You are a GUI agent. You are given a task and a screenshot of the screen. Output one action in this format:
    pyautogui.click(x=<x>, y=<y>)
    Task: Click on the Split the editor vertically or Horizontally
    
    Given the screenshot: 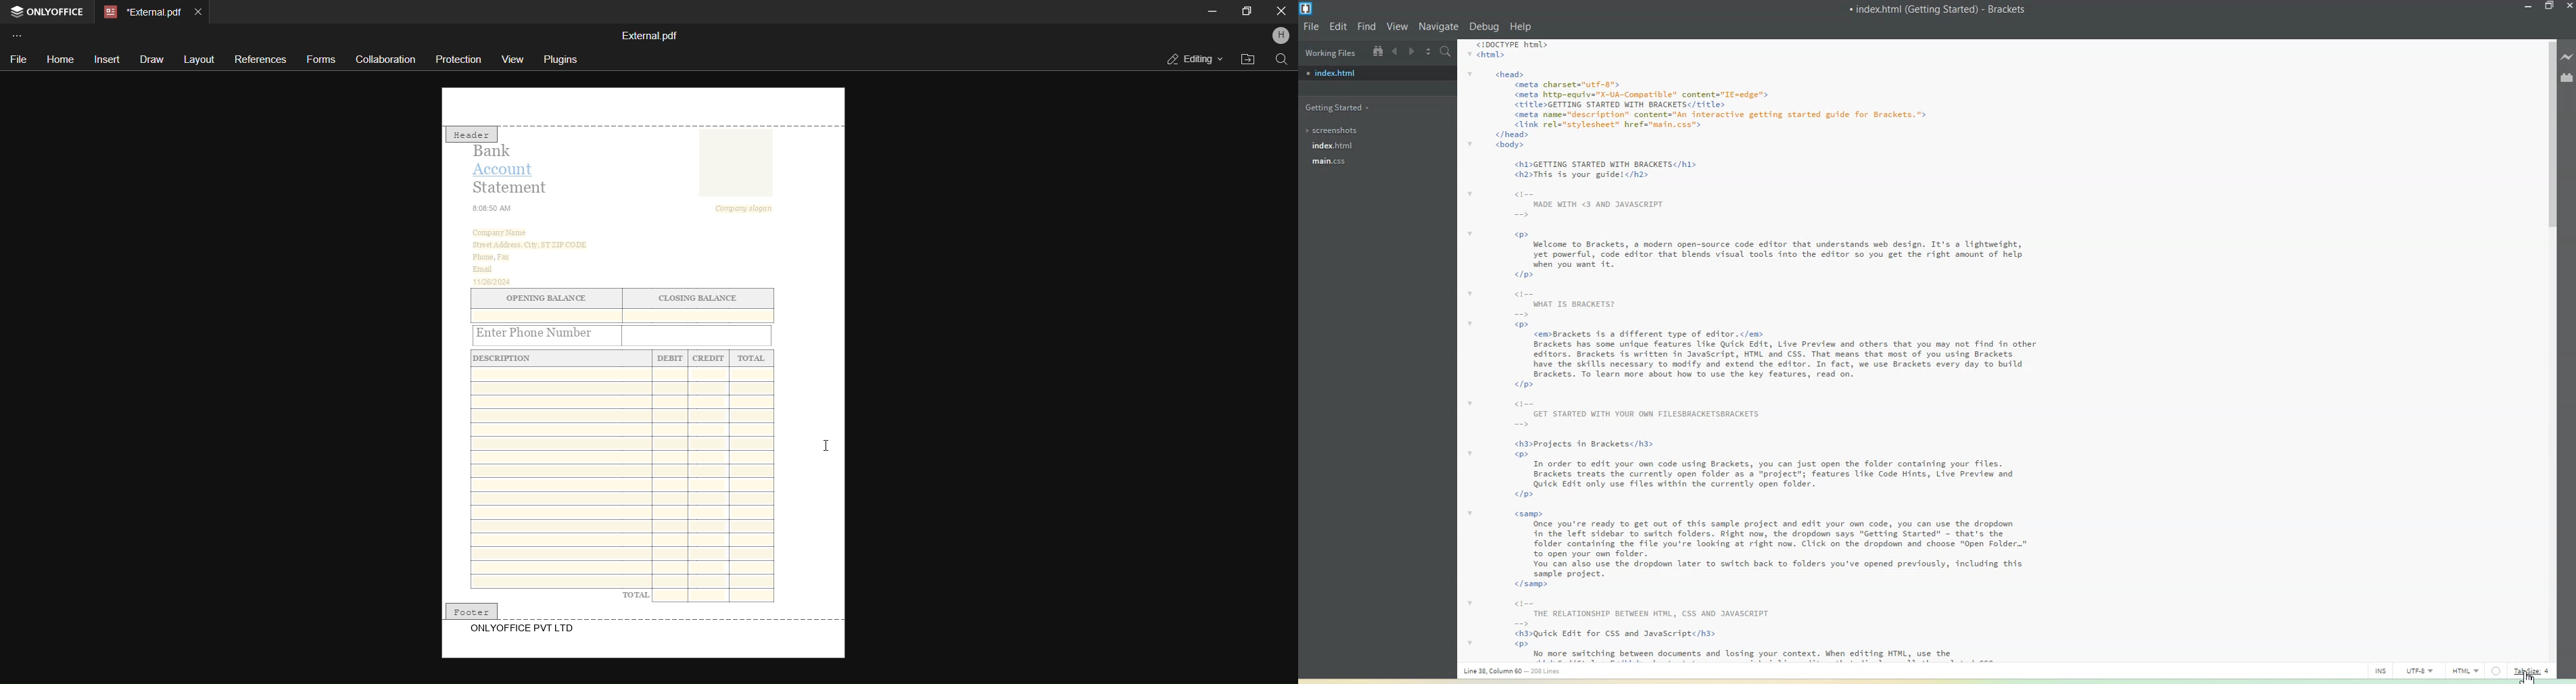 What is the action you would take?
    pyautogui.click(x=1429, y=51)
    